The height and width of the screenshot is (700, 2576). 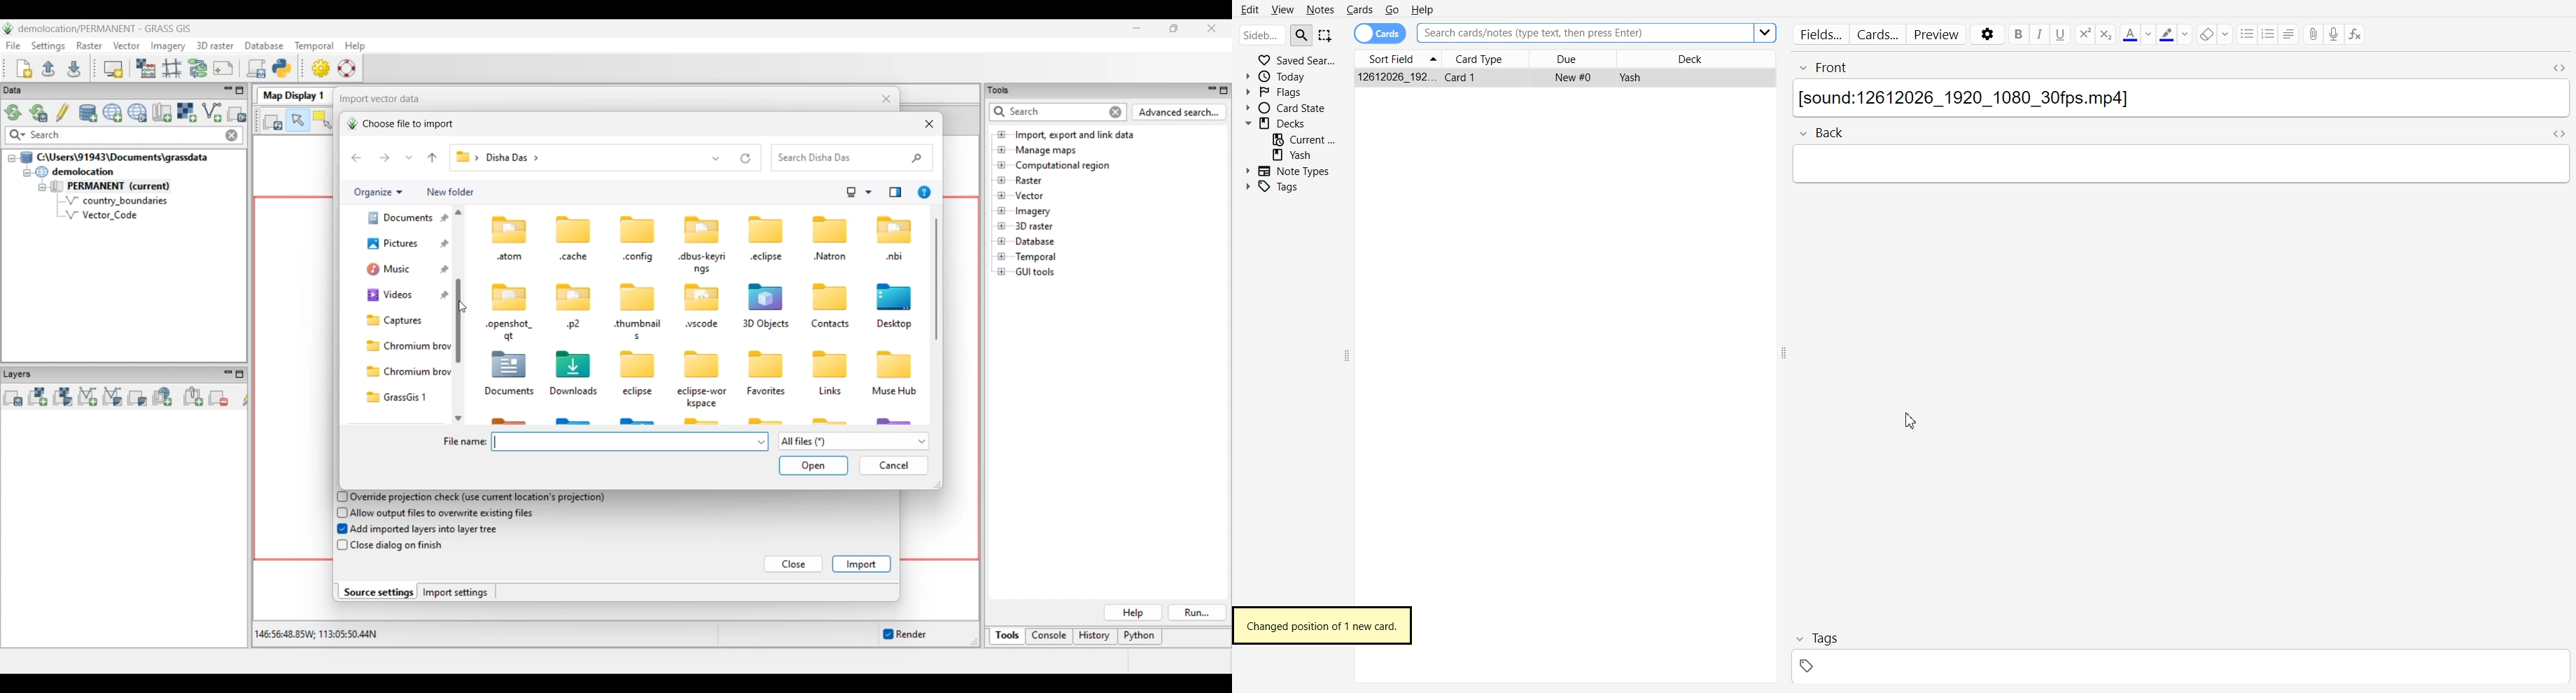 What do you see at coordinates (1629, 78) in the screenshot?
I see `Yash` at bounding box center [1629, 78].